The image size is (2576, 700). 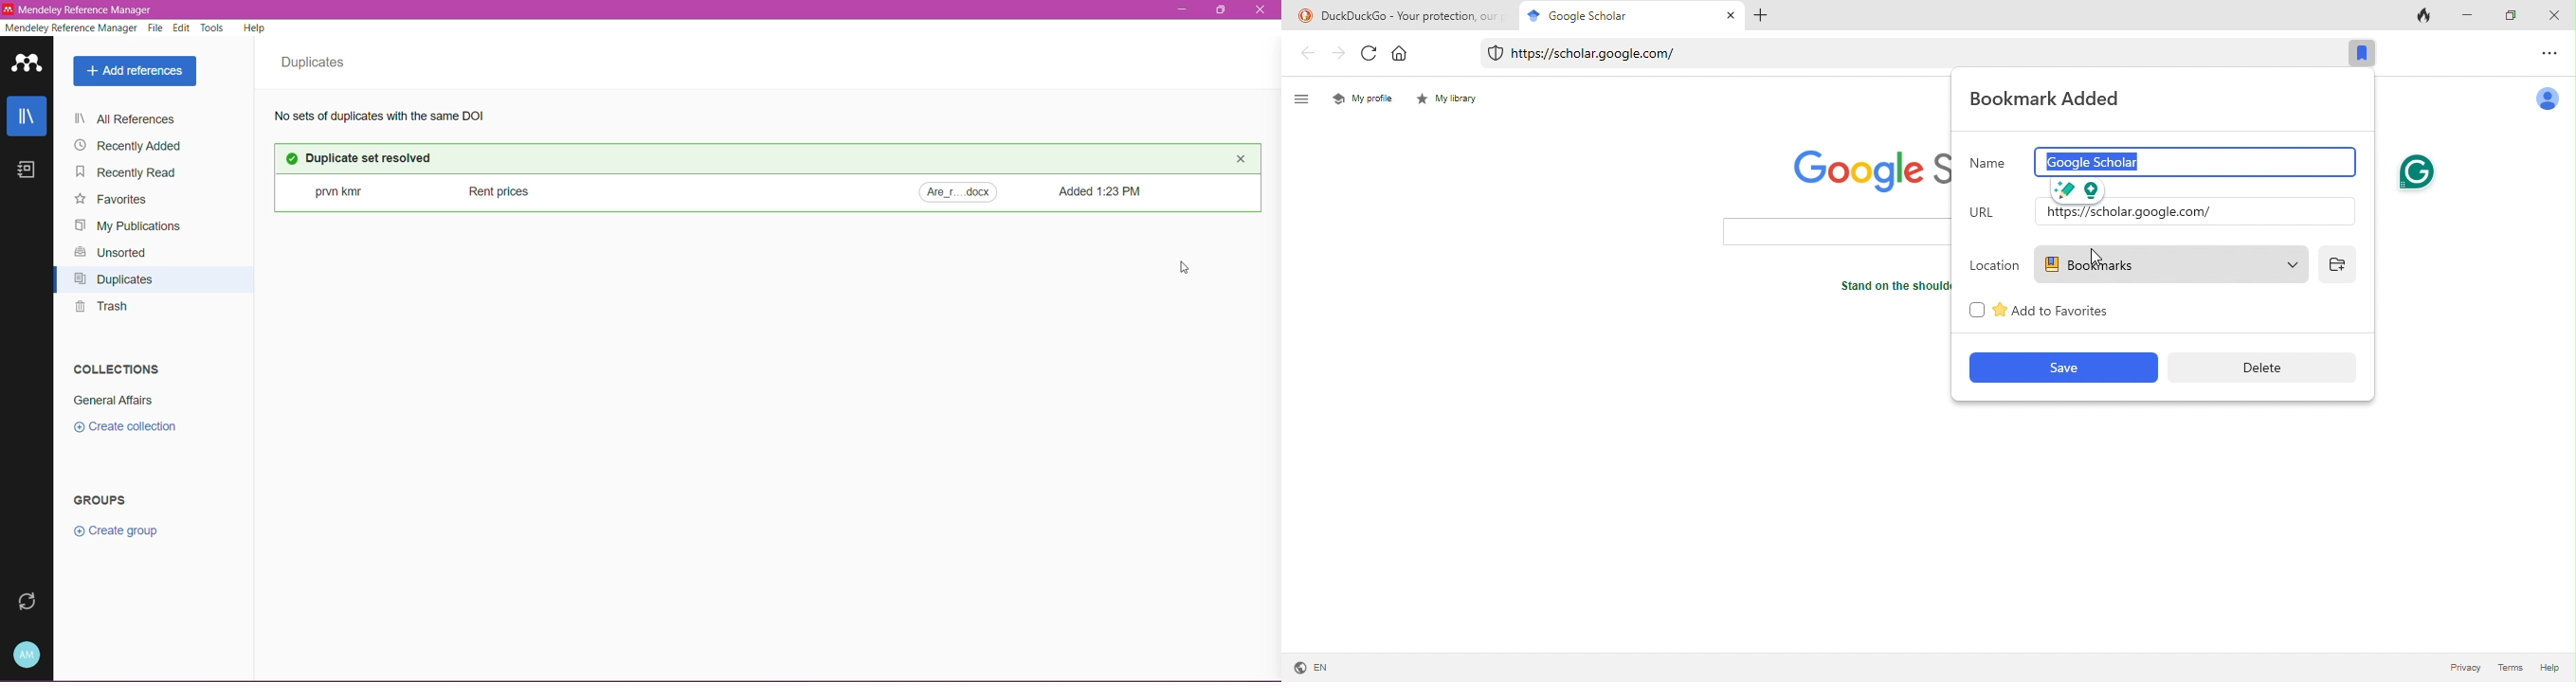 I want to click on Collection Name, so click(x=112, y=402).